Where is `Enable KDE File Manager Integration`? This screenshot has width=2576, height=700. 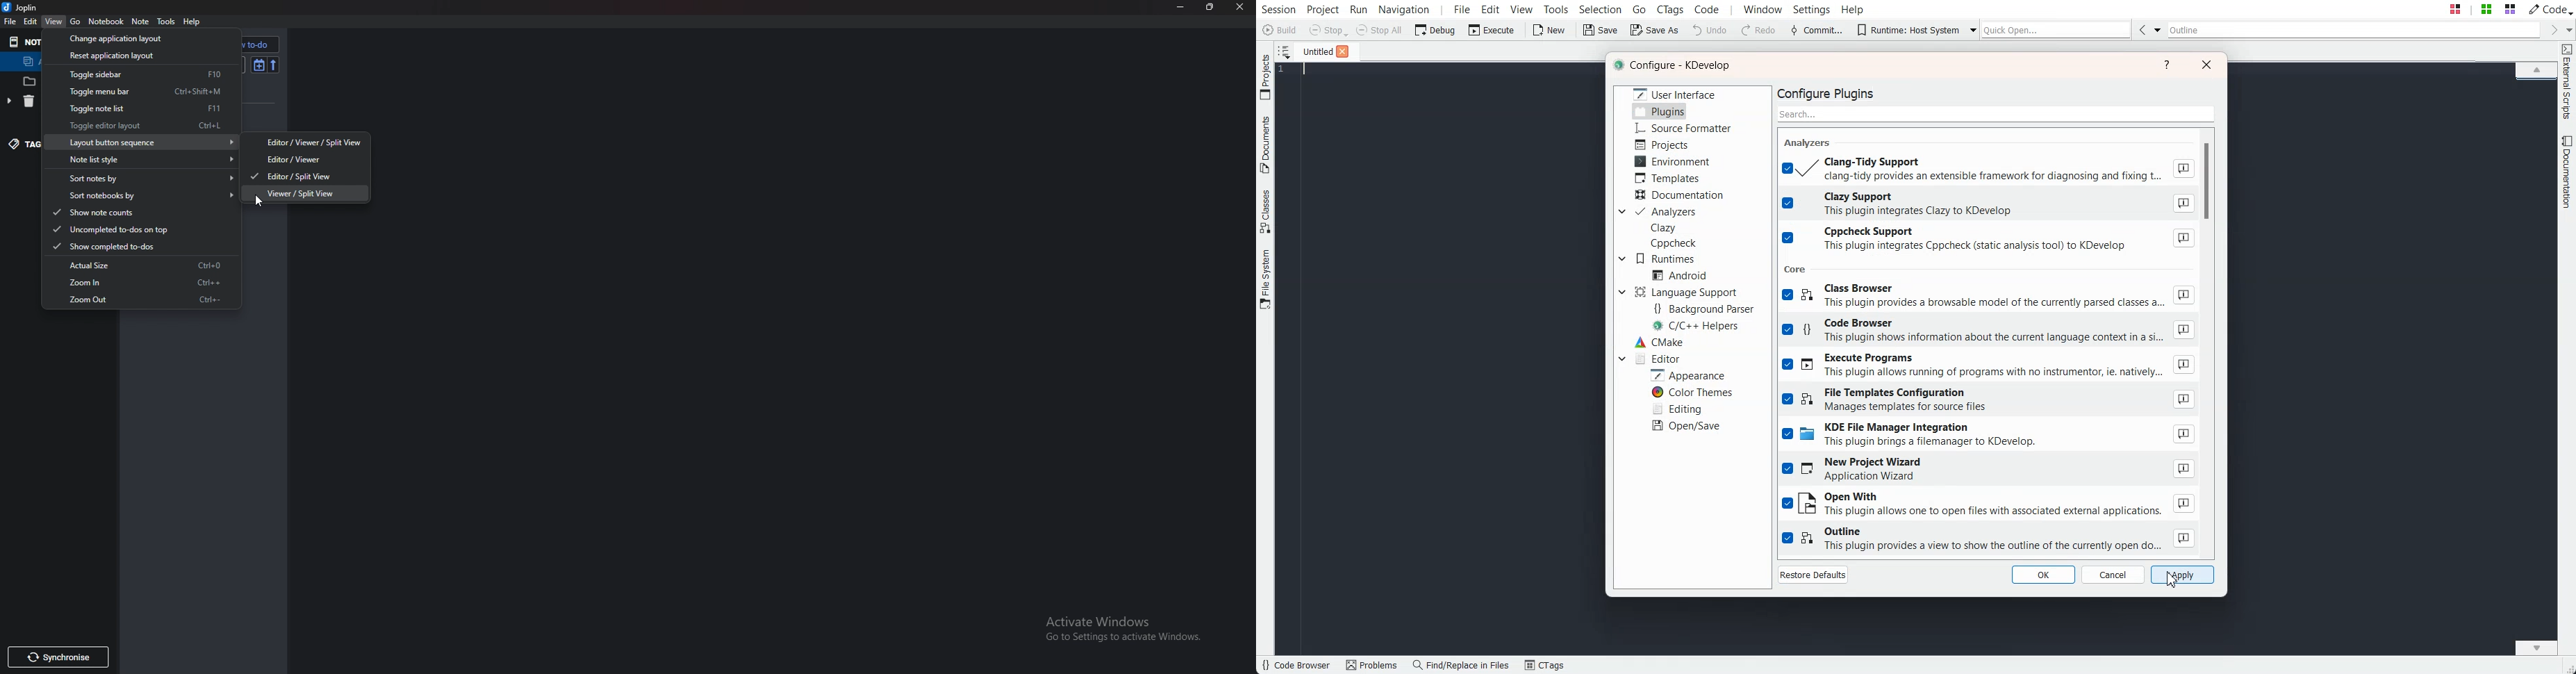 Enable KDE File Manager Integration is located at coordinates (1989, 436).